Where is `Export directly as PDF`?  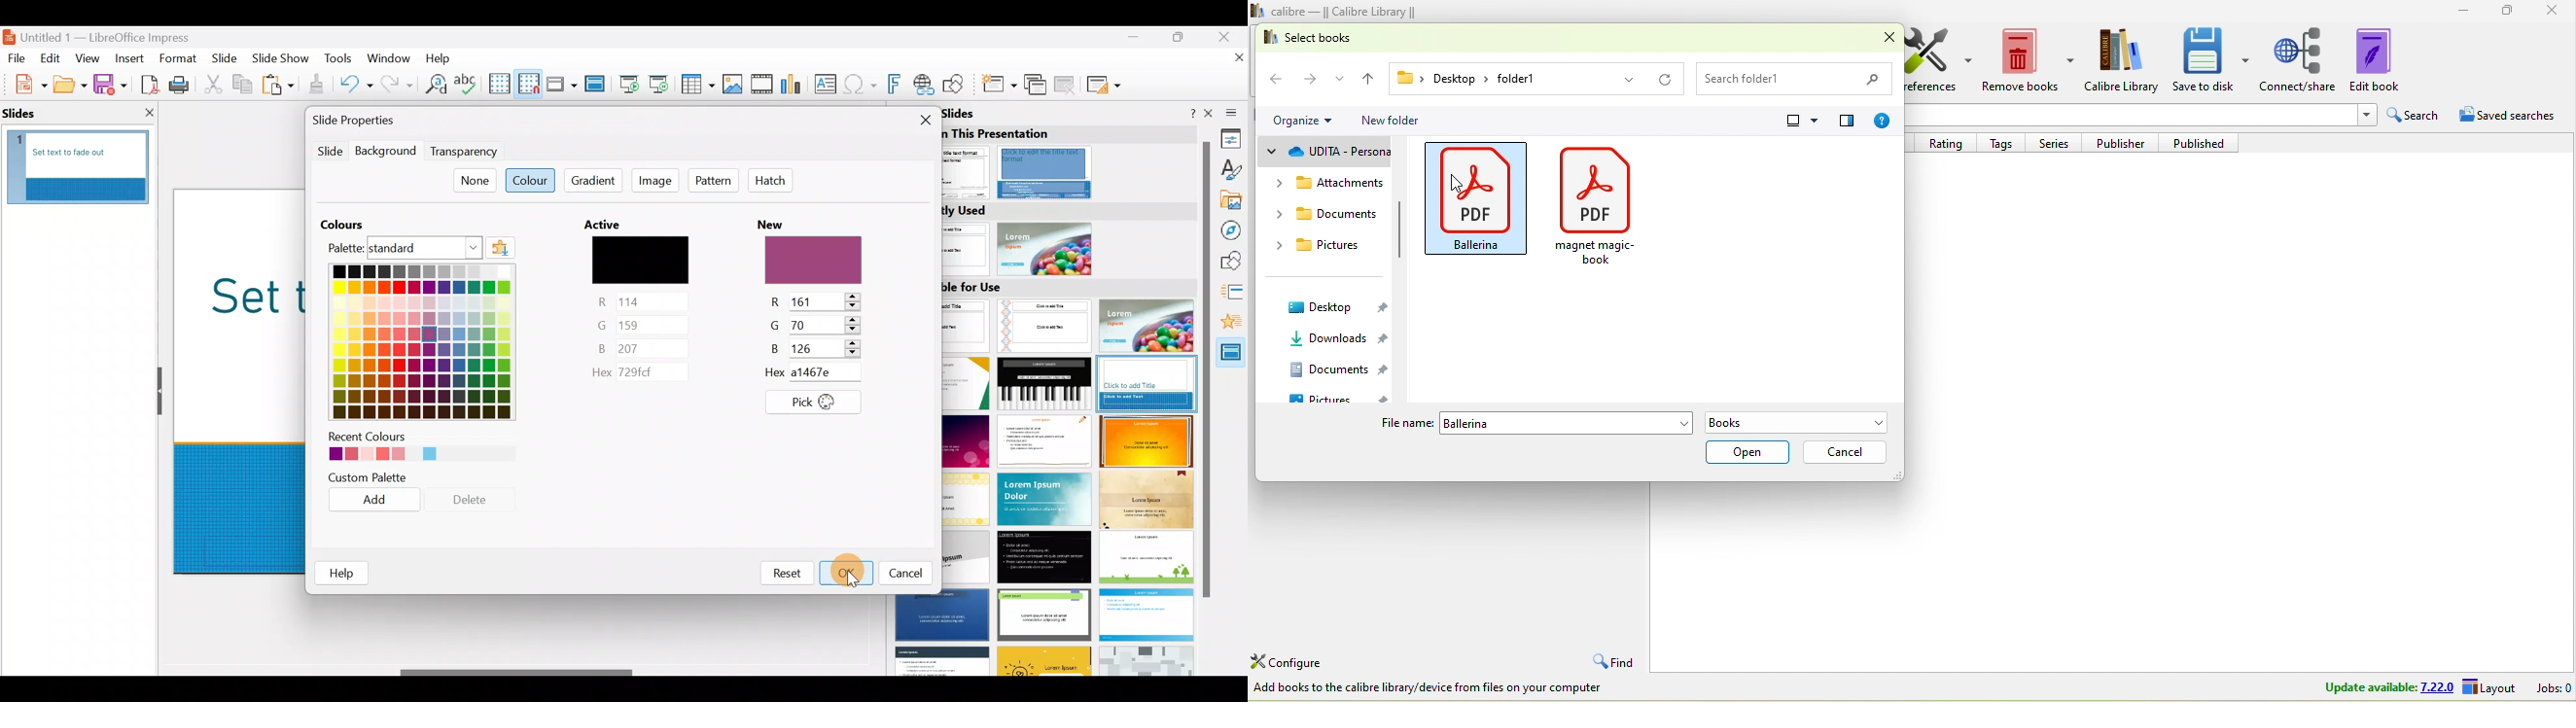 Export directly as PDF is located at coordinates (147, 83).